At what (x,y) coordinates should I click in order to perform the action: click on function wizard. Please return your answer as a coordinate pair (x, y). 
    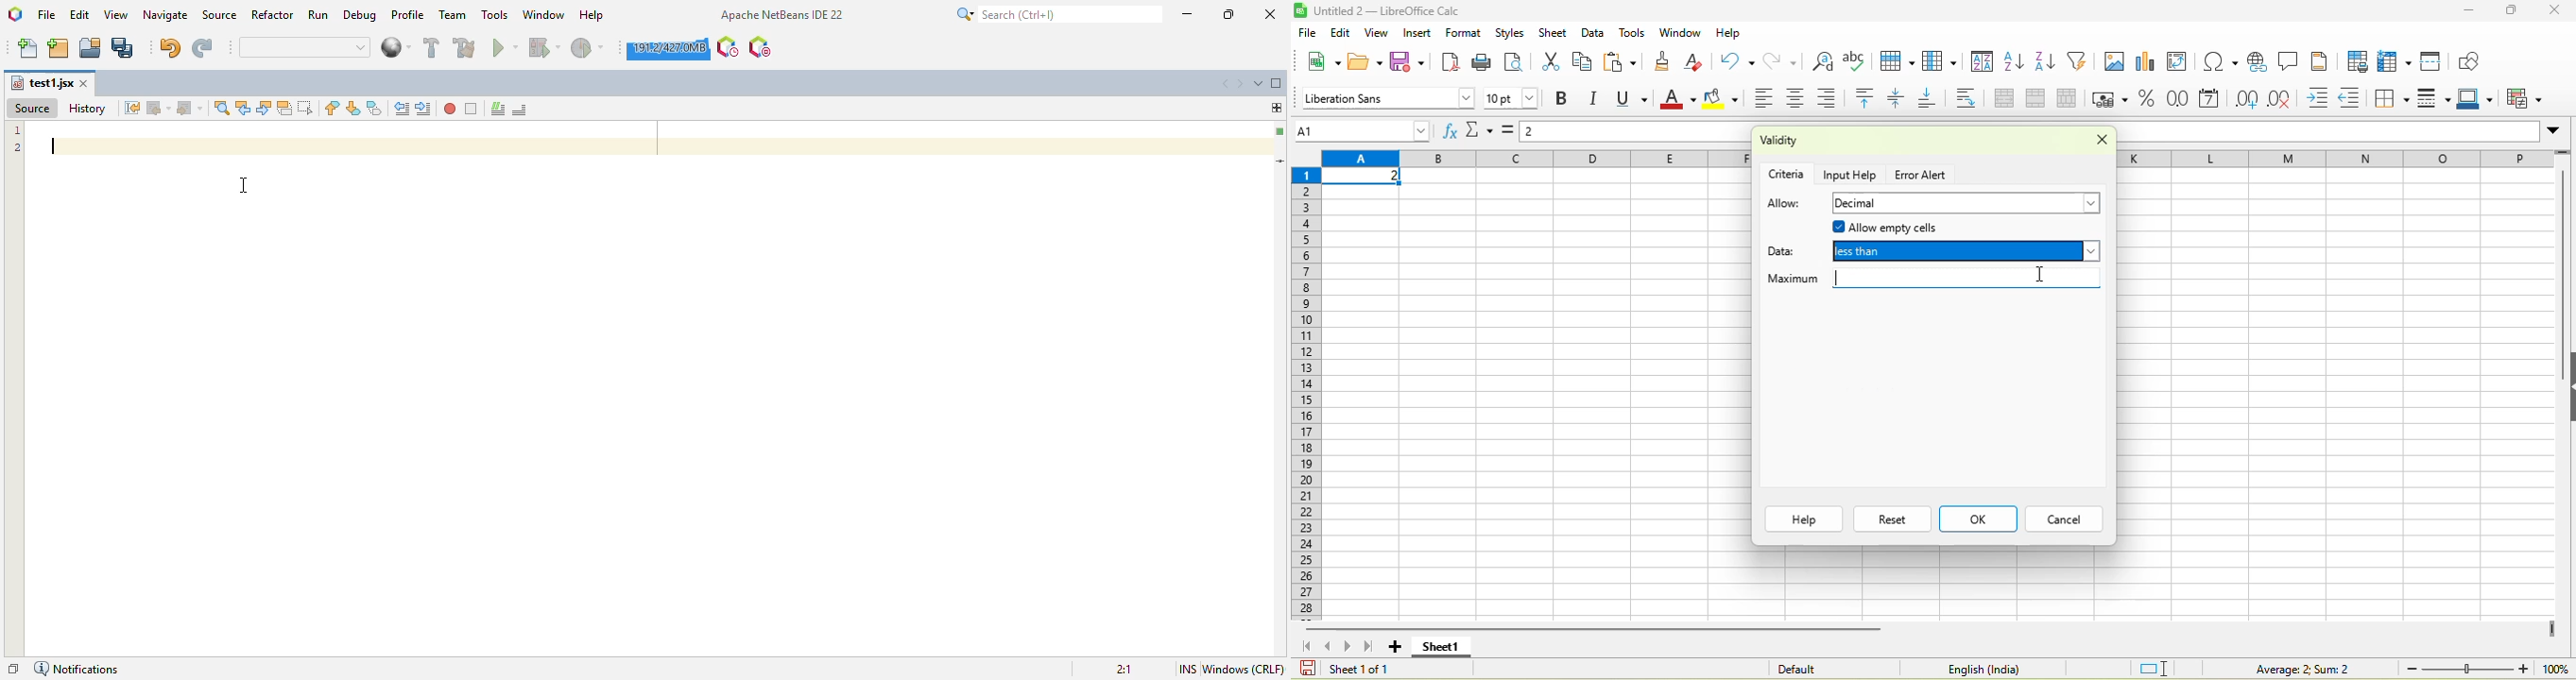
    Looking at the image, I should click on (1450, 131).